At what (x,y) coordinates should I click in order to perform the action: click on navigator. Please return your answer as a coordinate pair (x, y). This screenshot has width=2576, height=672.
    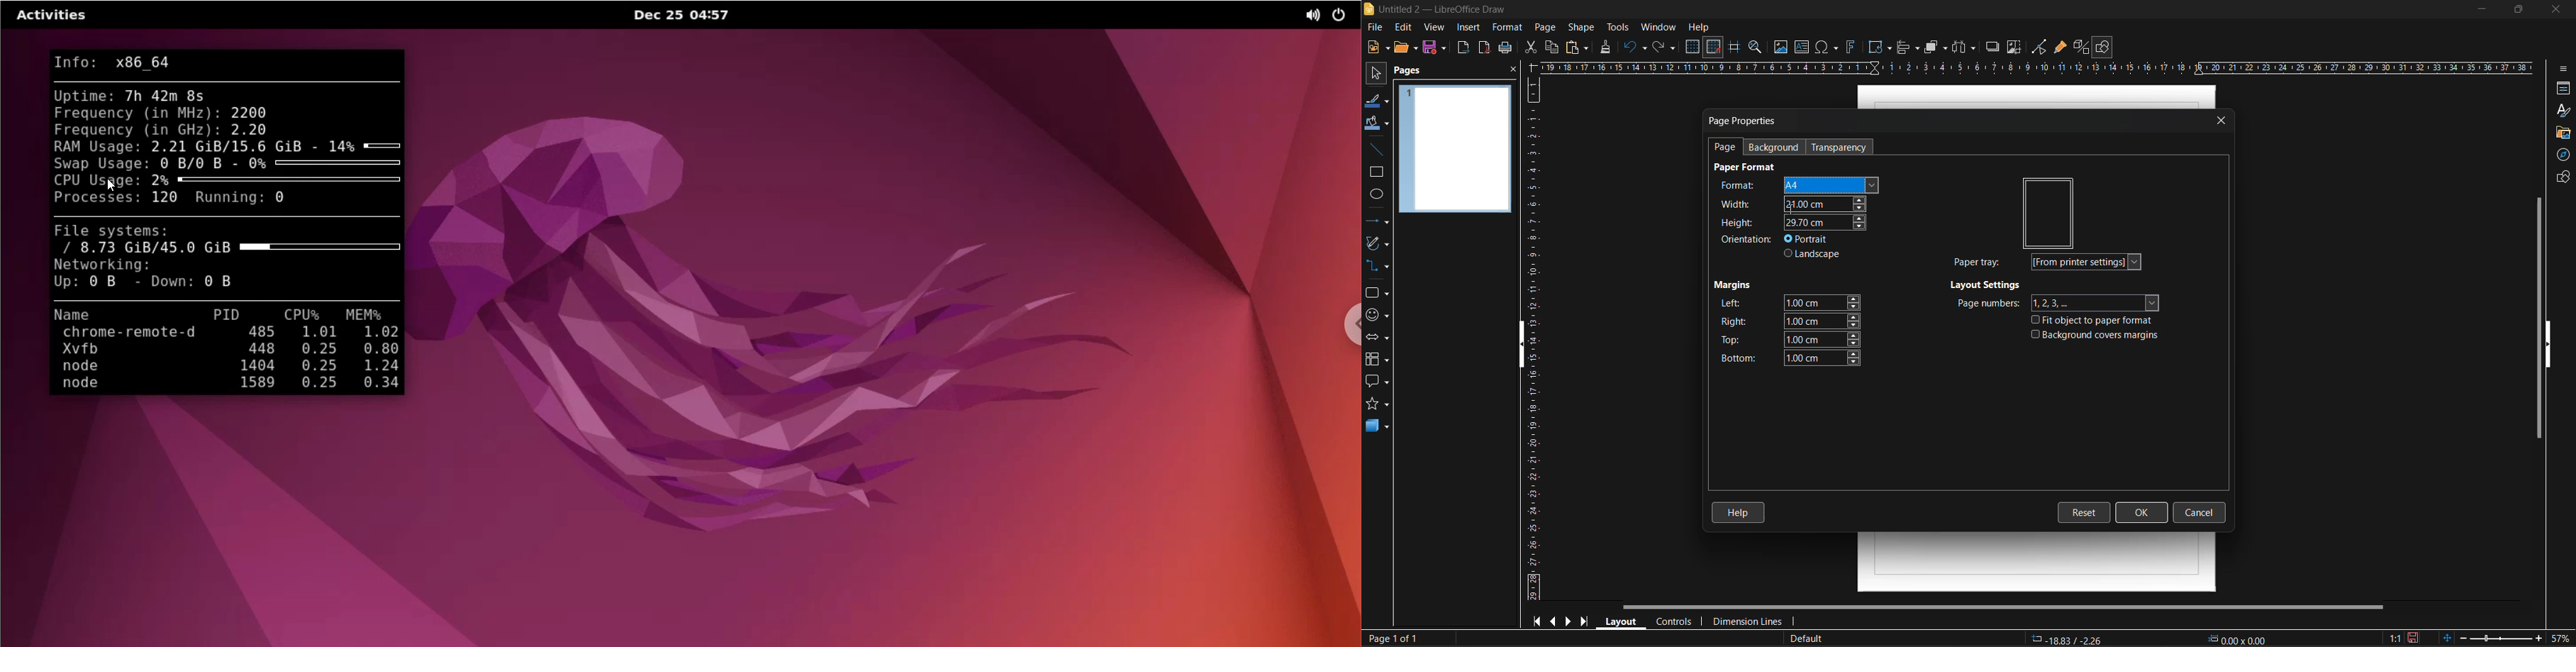
    Looking at the image, I should click on (2562, 155).